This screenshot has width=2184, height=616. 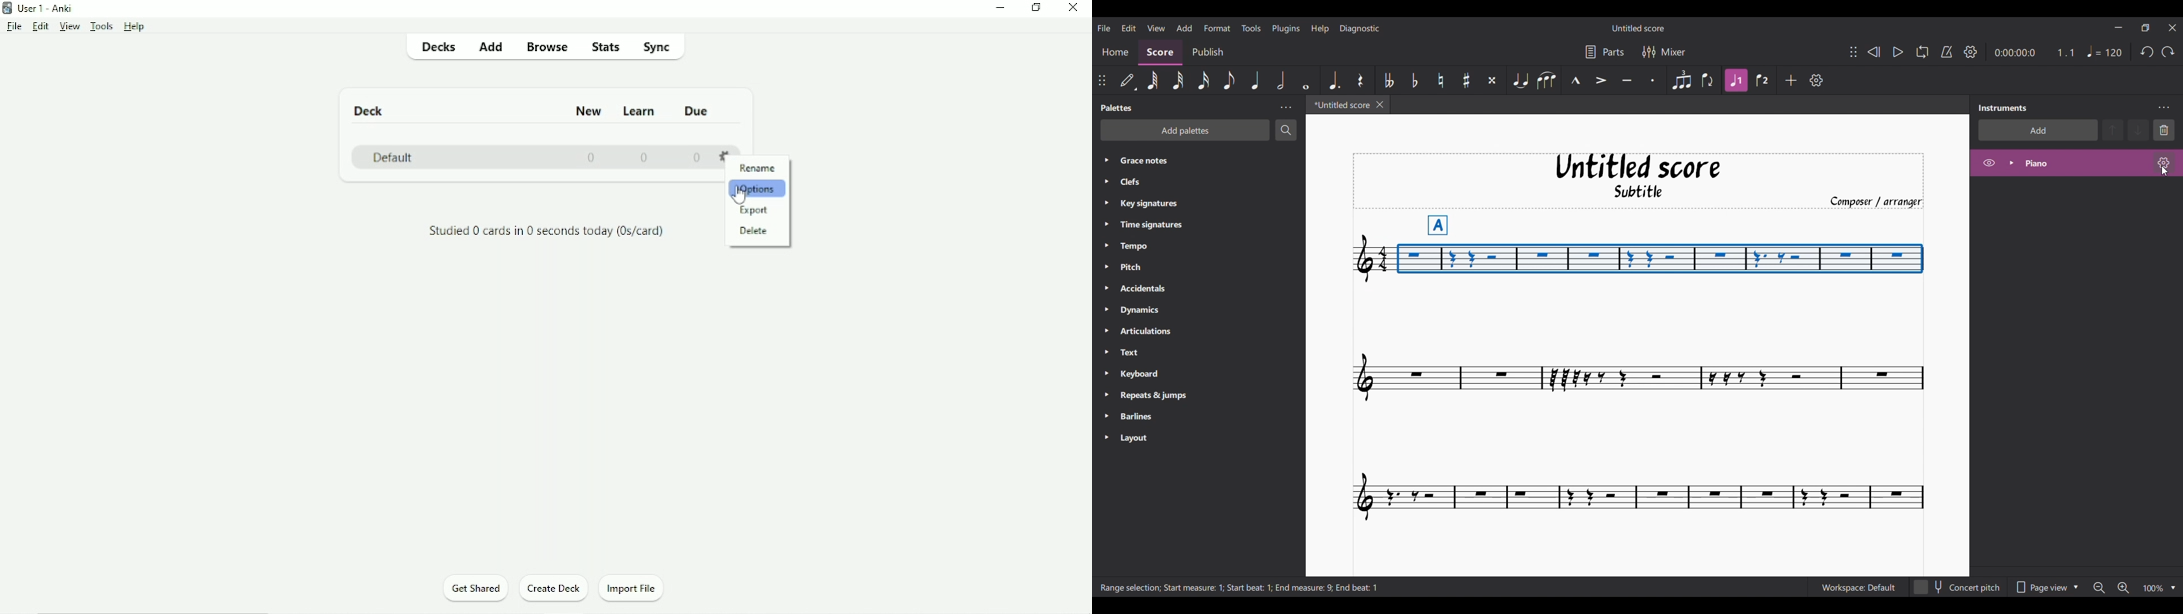 I want to click on Subtitle, so click(x=1650, y=191).